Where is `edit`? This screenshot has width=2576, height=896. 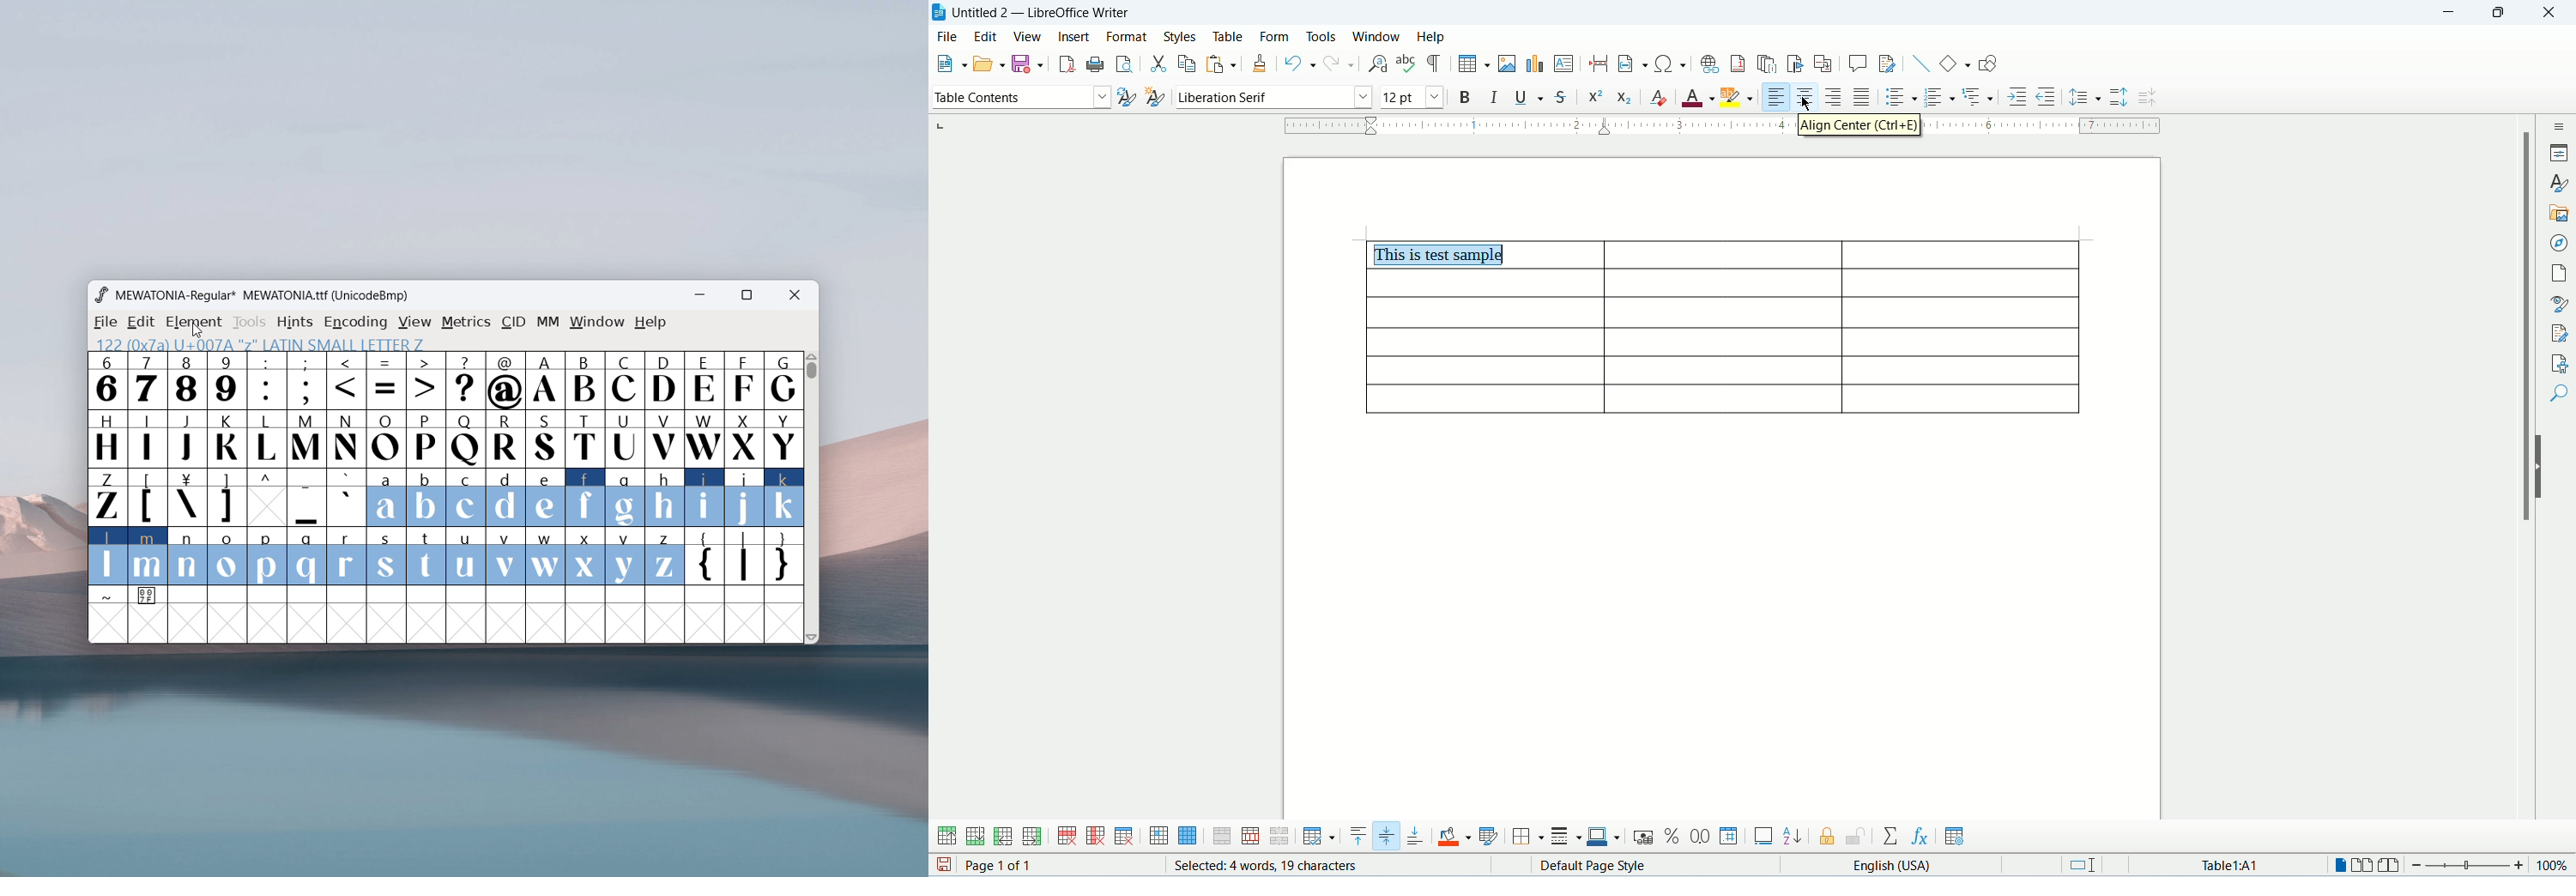 edit is located at coordinates (142, 322).